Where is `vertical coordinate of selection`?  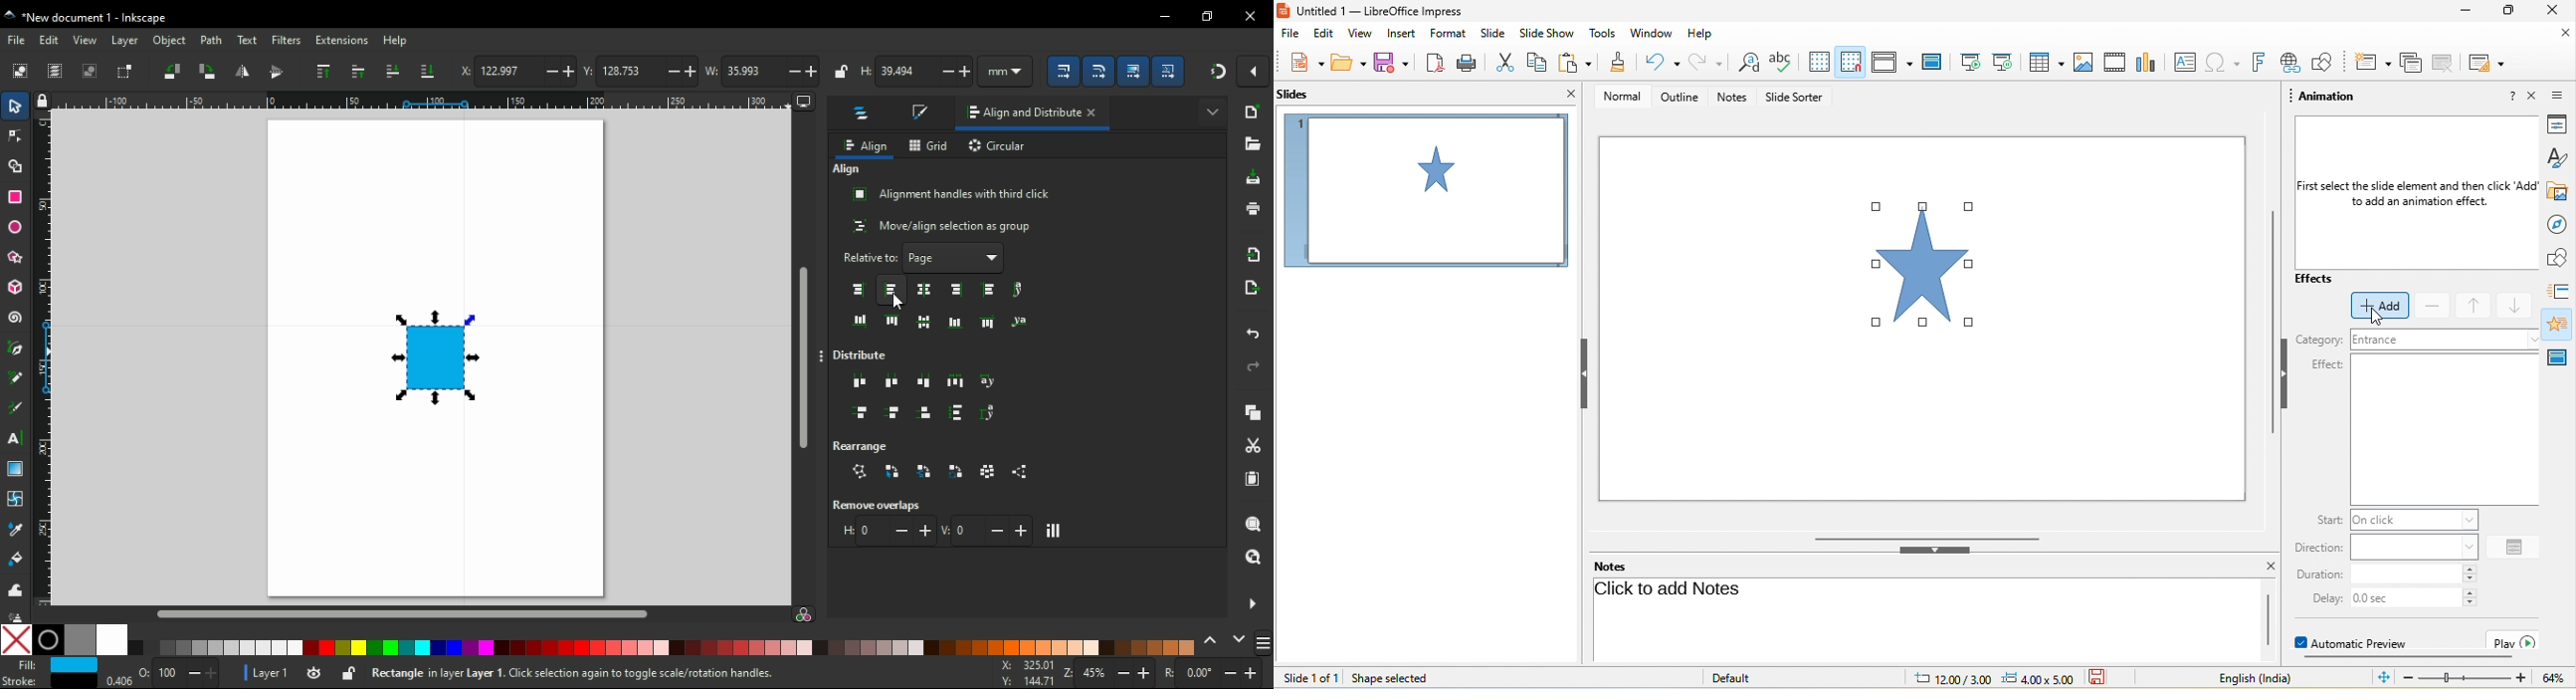
vertical coordinate of selection is located at coordinates (639, 69).